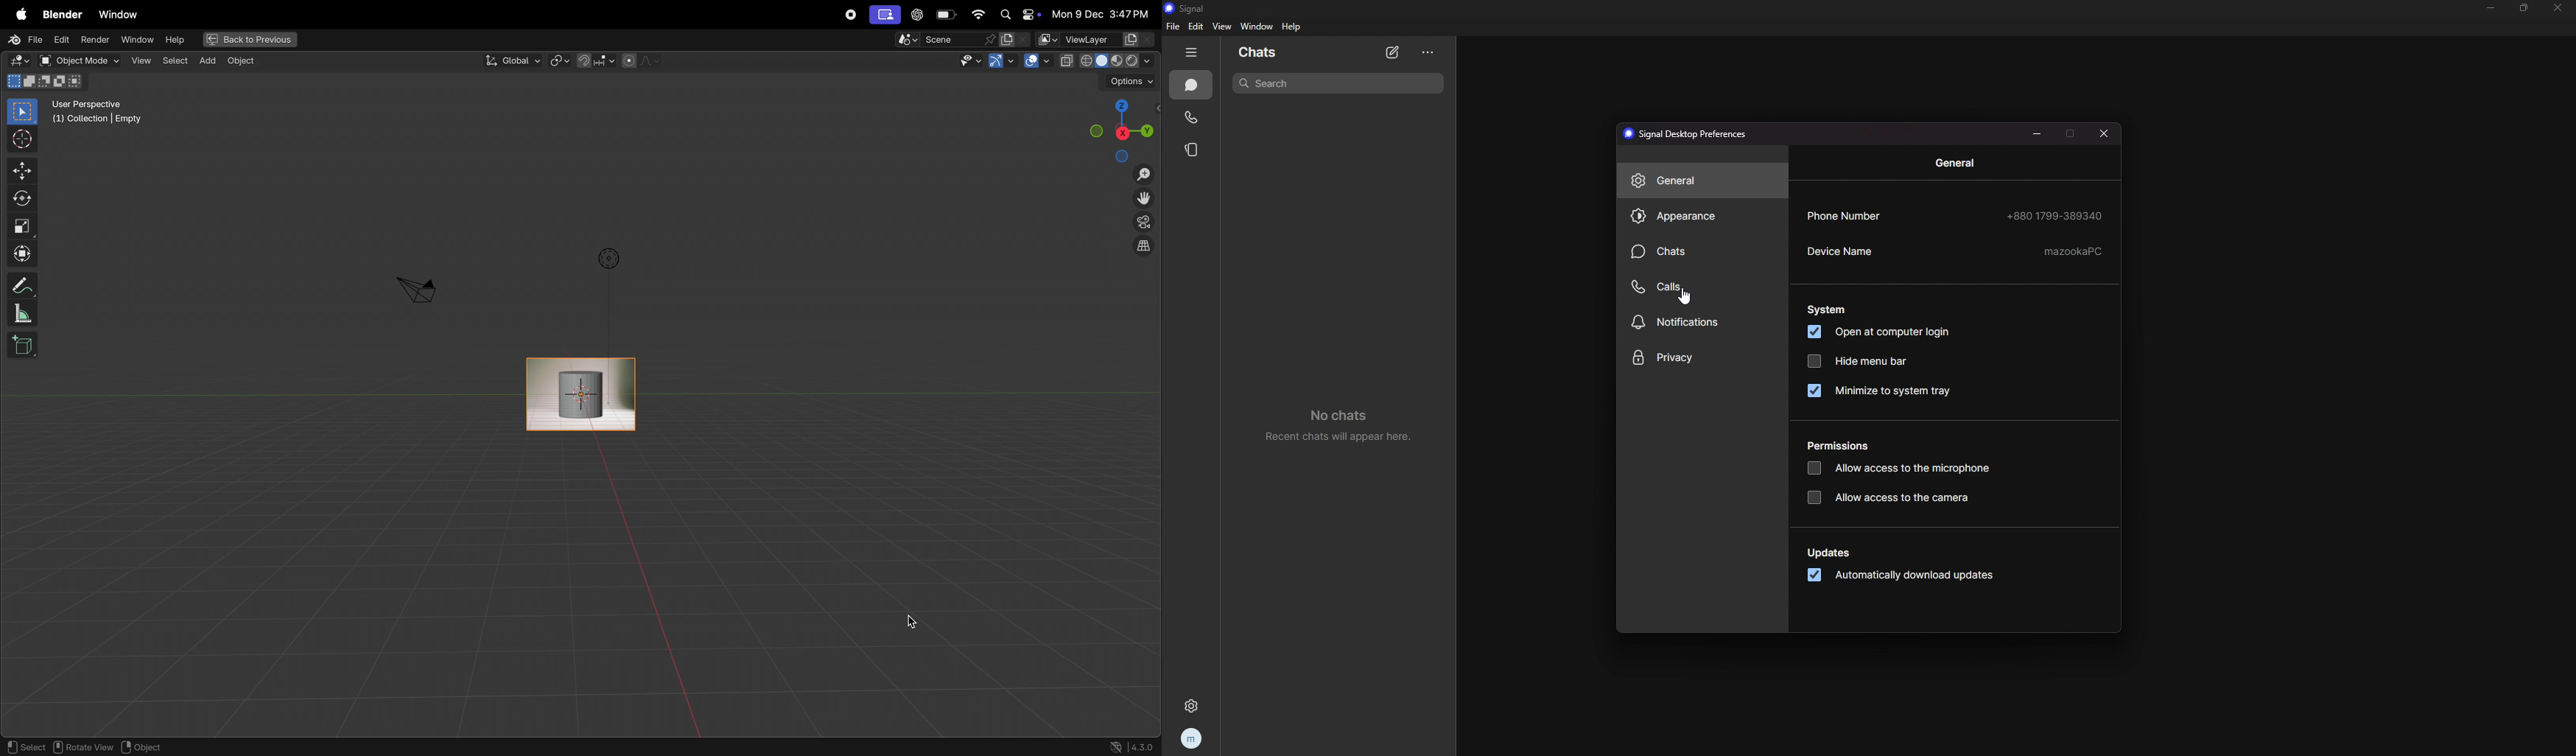  I want to click on resize, so click(2525, 7).